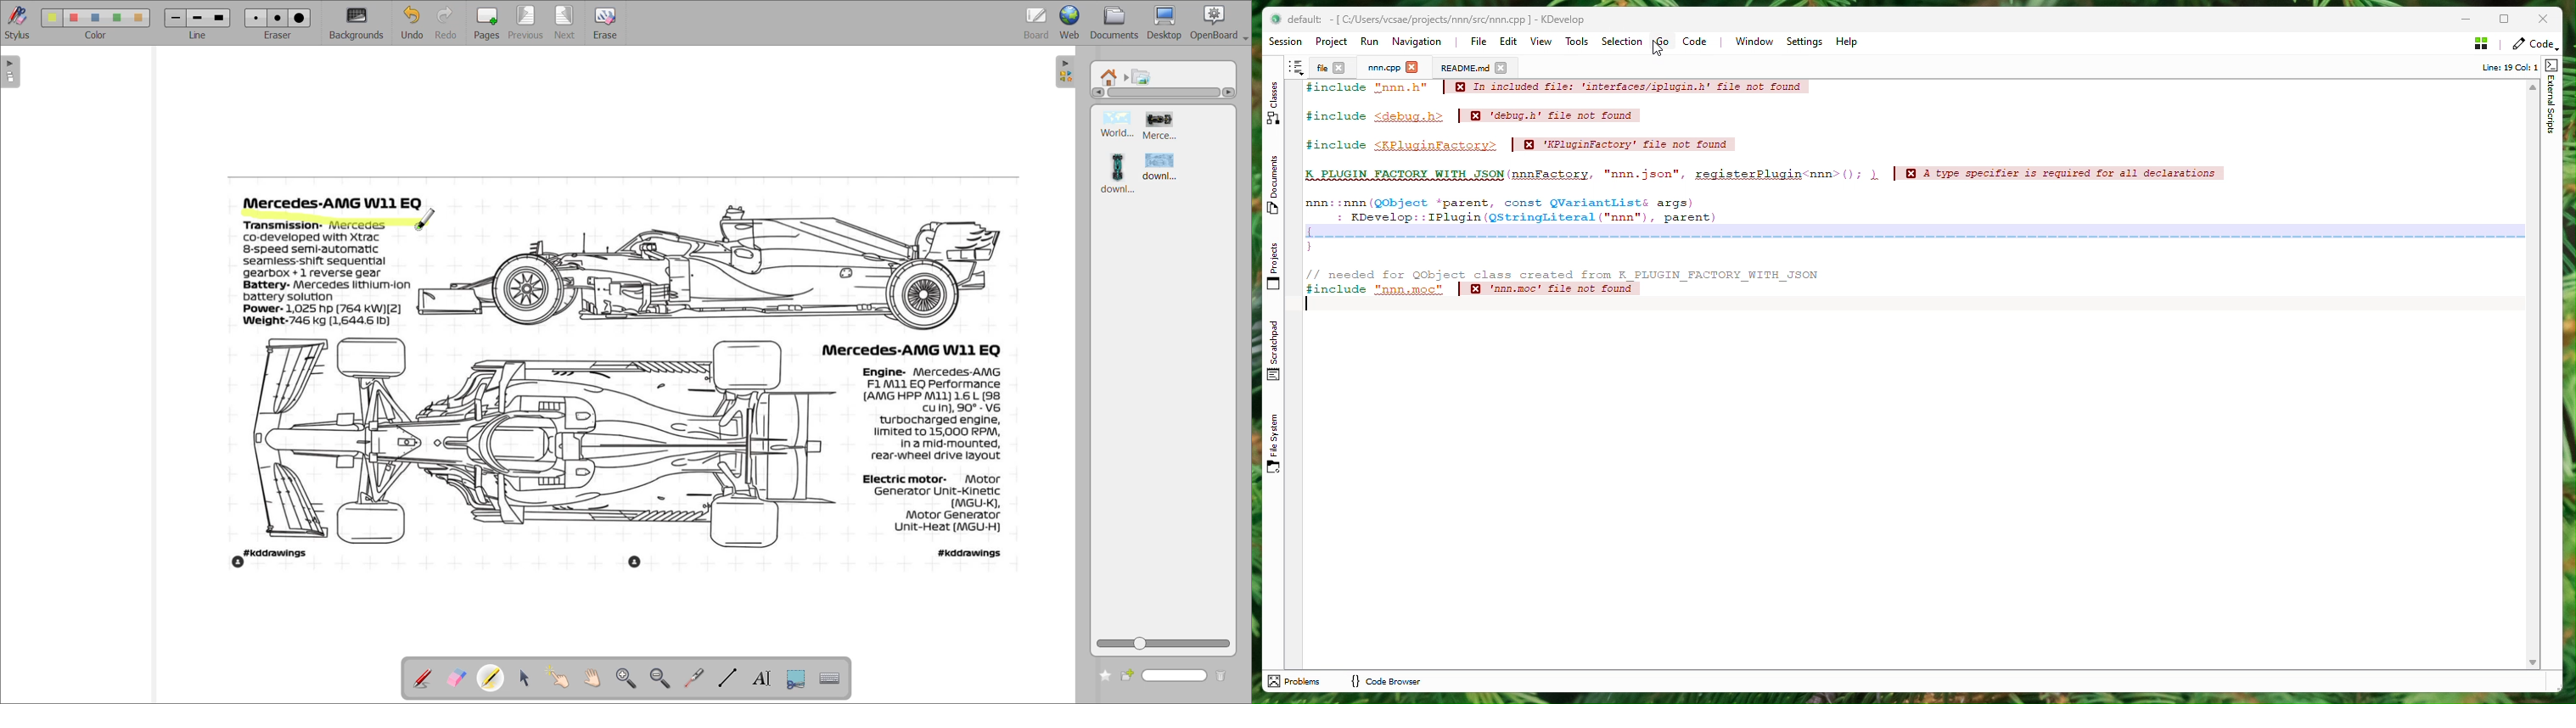 The height and width of the screenshot is (728, 2576). I want to click on name box, so click(1177, 676).